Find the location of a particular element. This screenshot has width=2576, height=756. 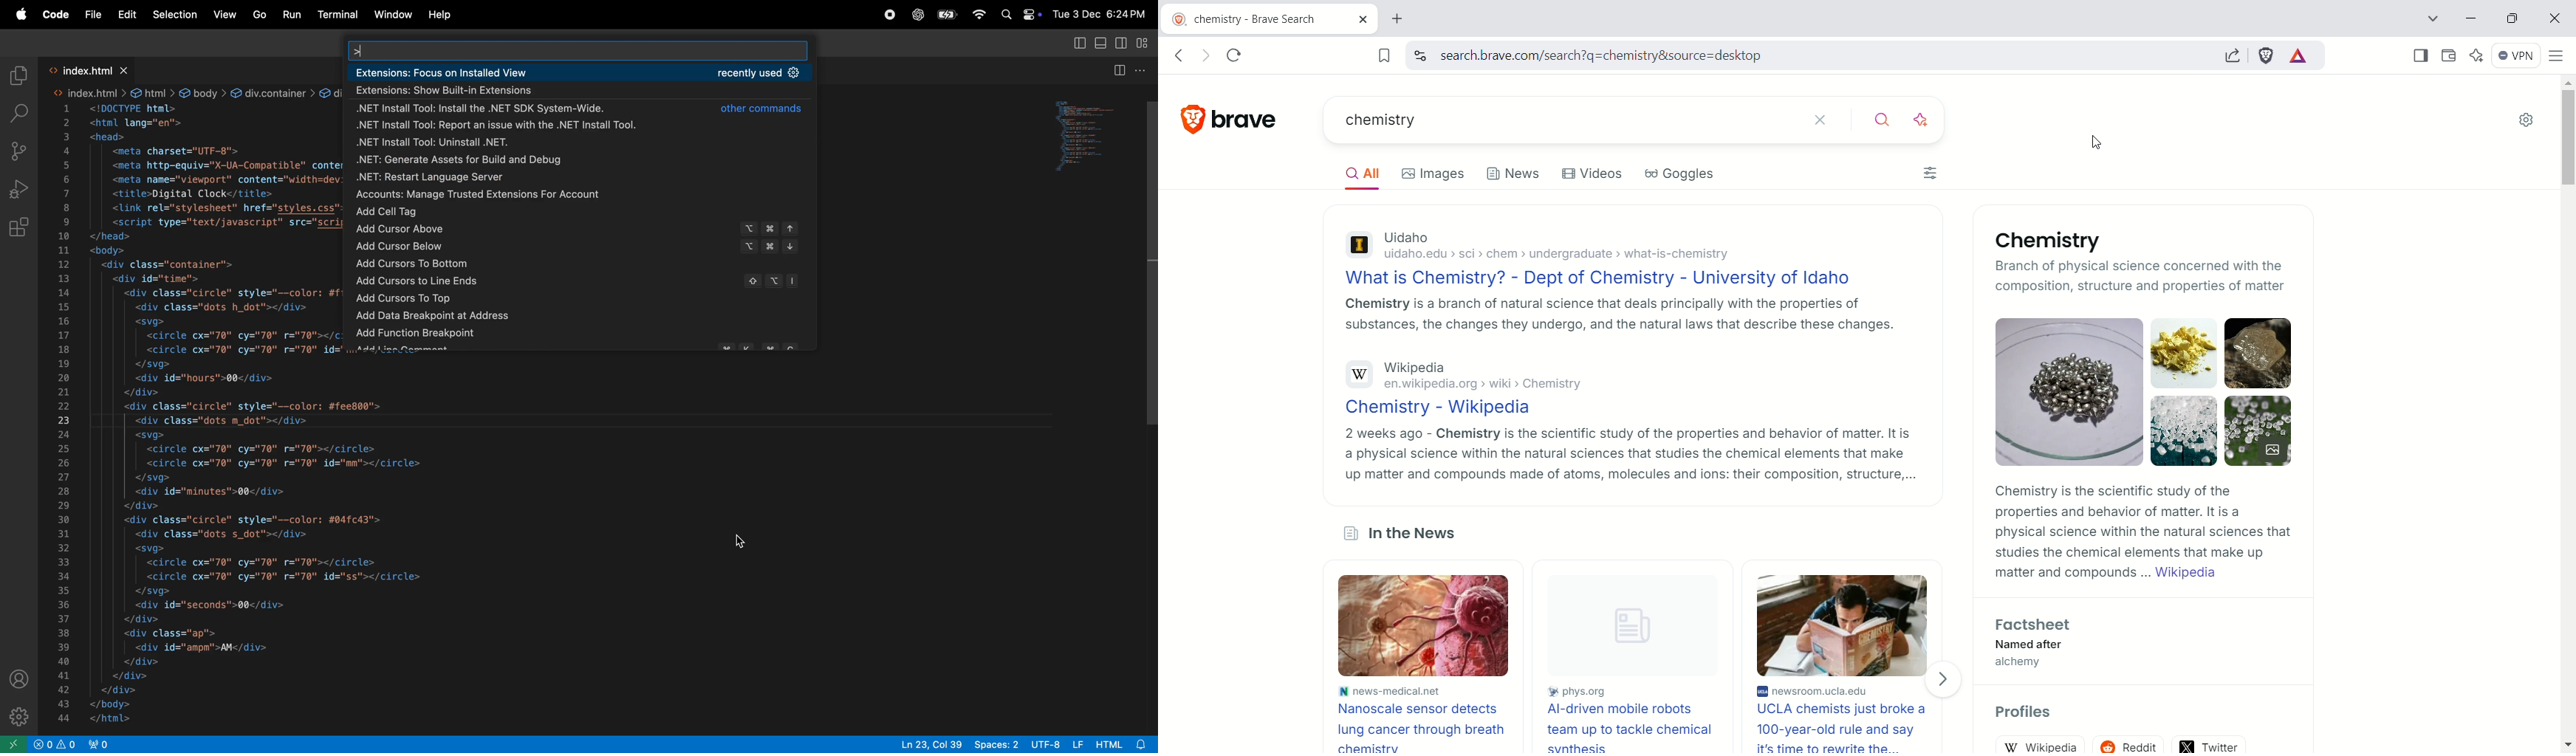

search is located at coordinates (19, 110).